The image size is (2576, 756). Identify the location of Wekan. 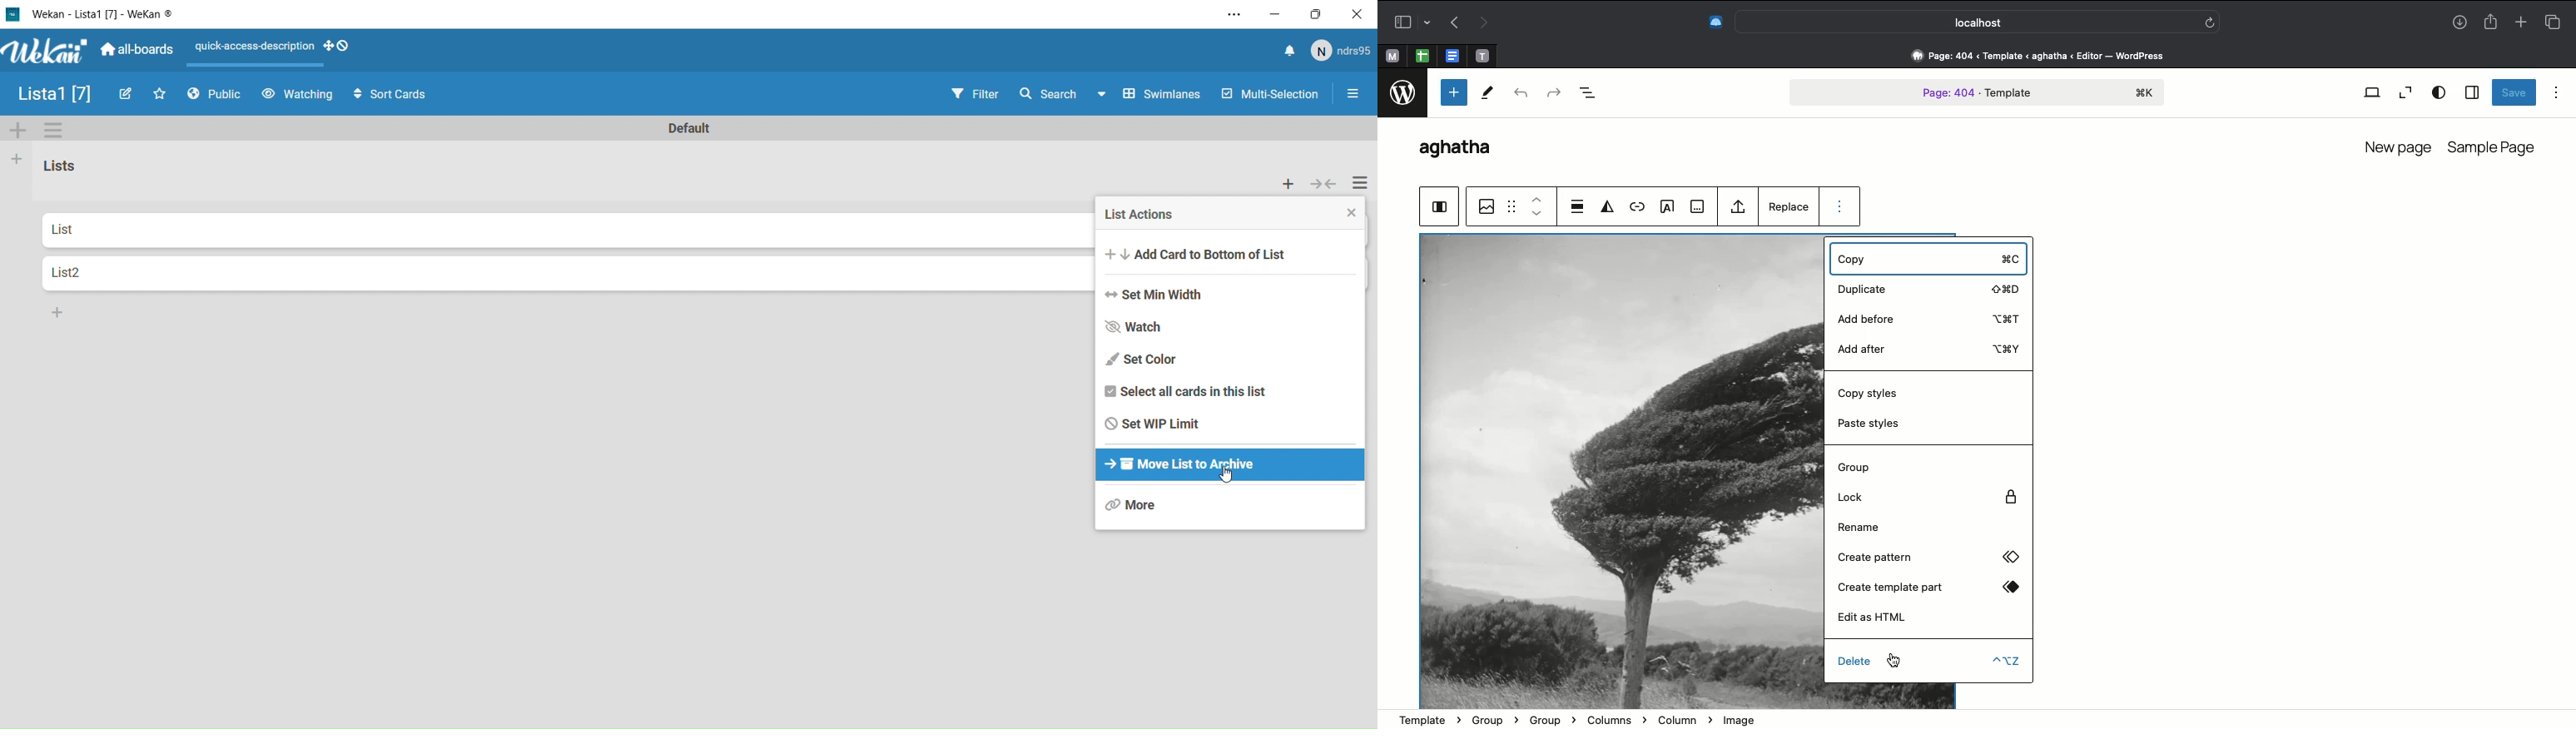
(91, 14).